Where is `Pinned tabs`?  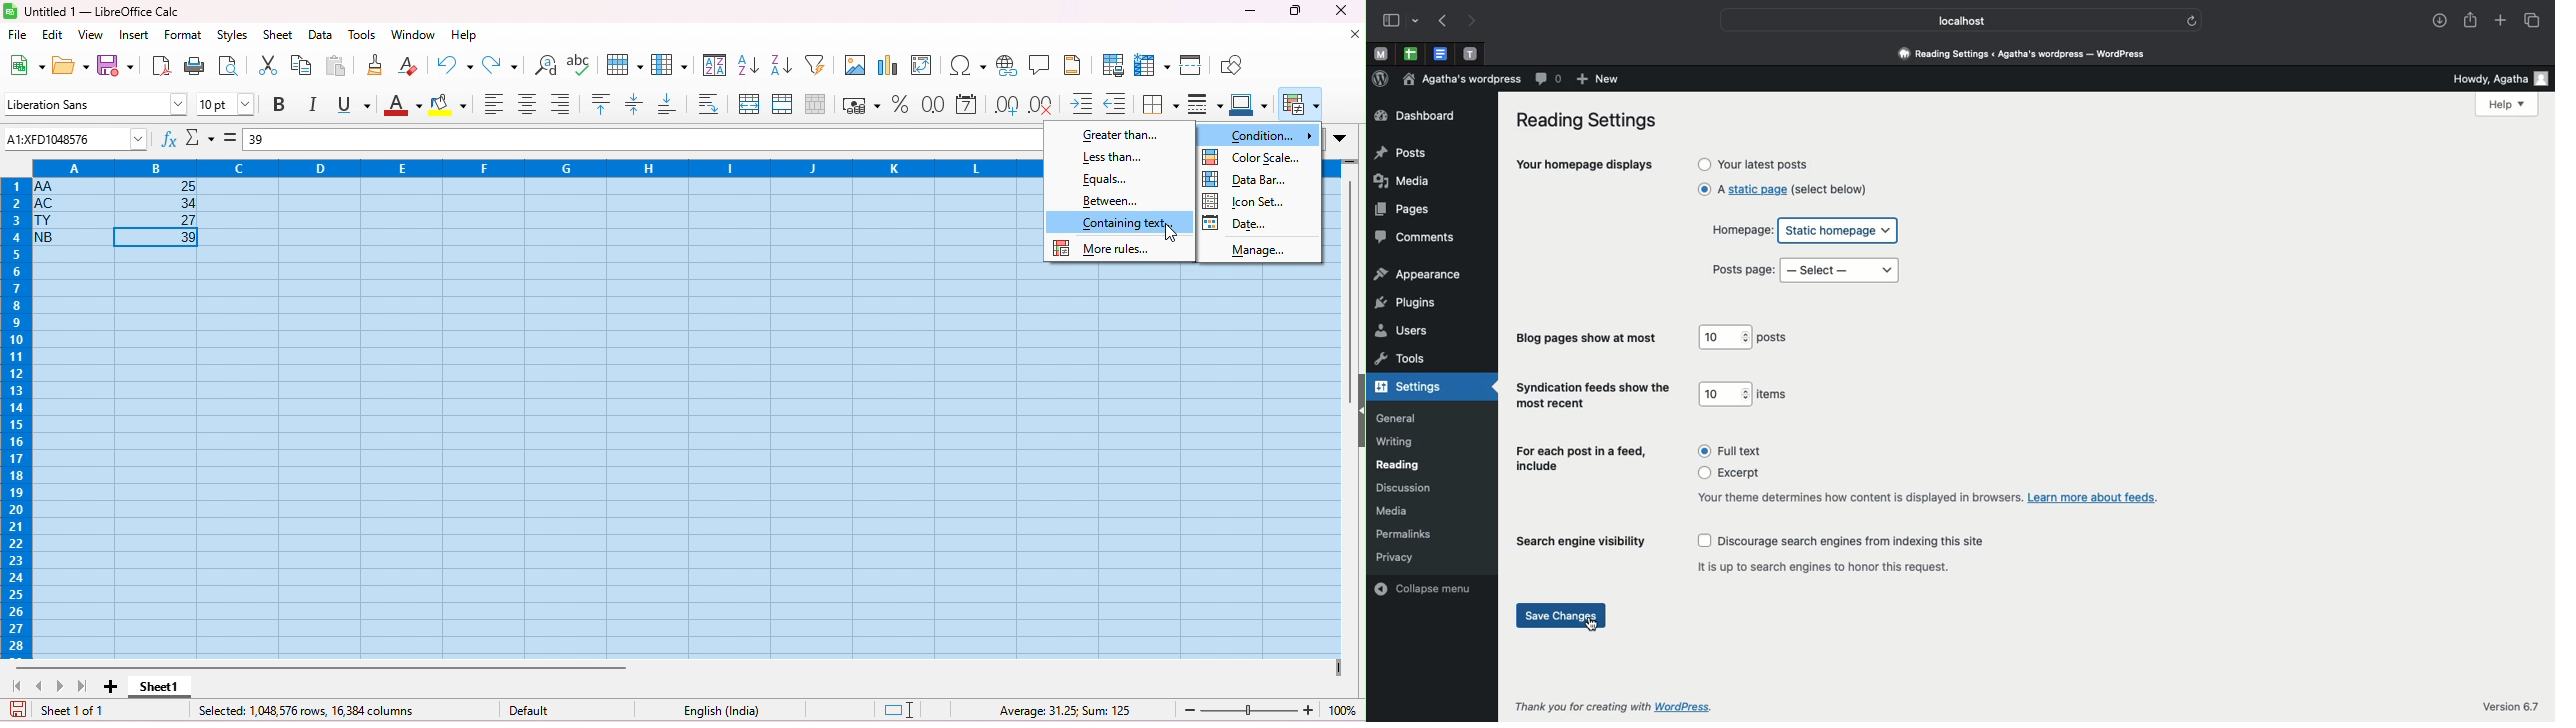
Pinned tabs is located at coordinates (1378, 53).